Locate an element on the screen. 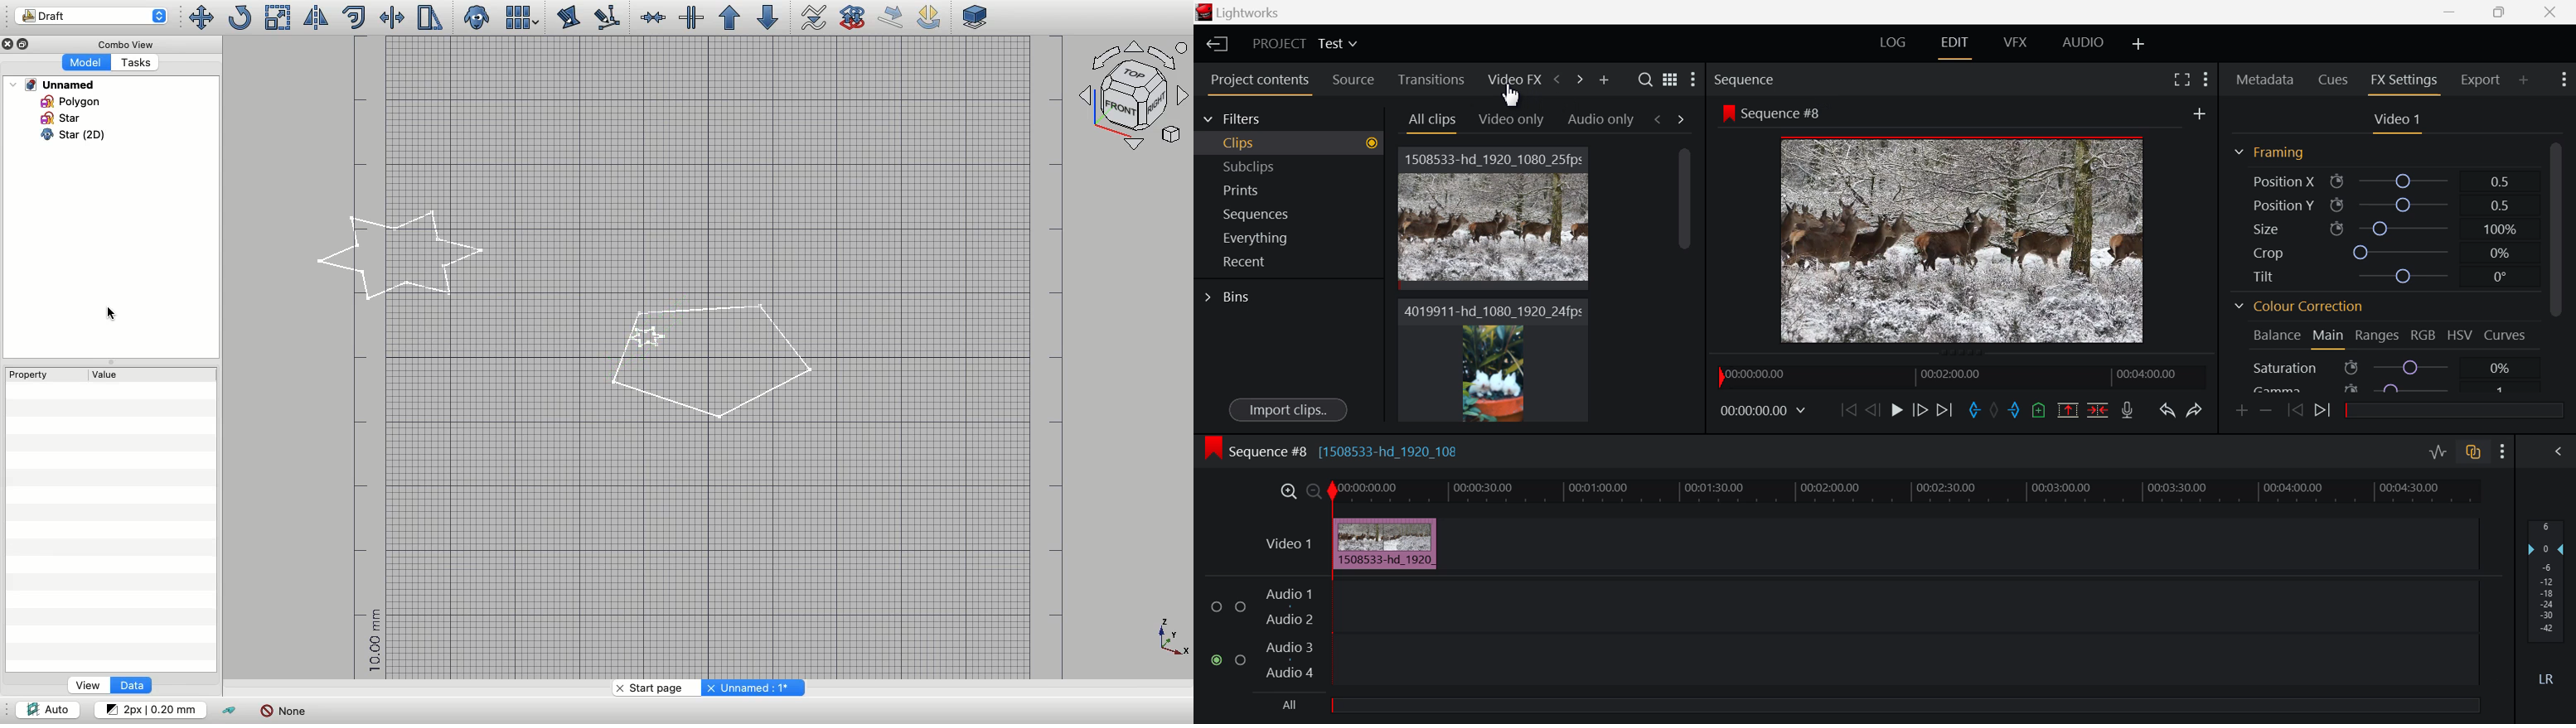 The width and height of the screenshot is (2576, 728). Close clone is located at coordinates (478, 18).